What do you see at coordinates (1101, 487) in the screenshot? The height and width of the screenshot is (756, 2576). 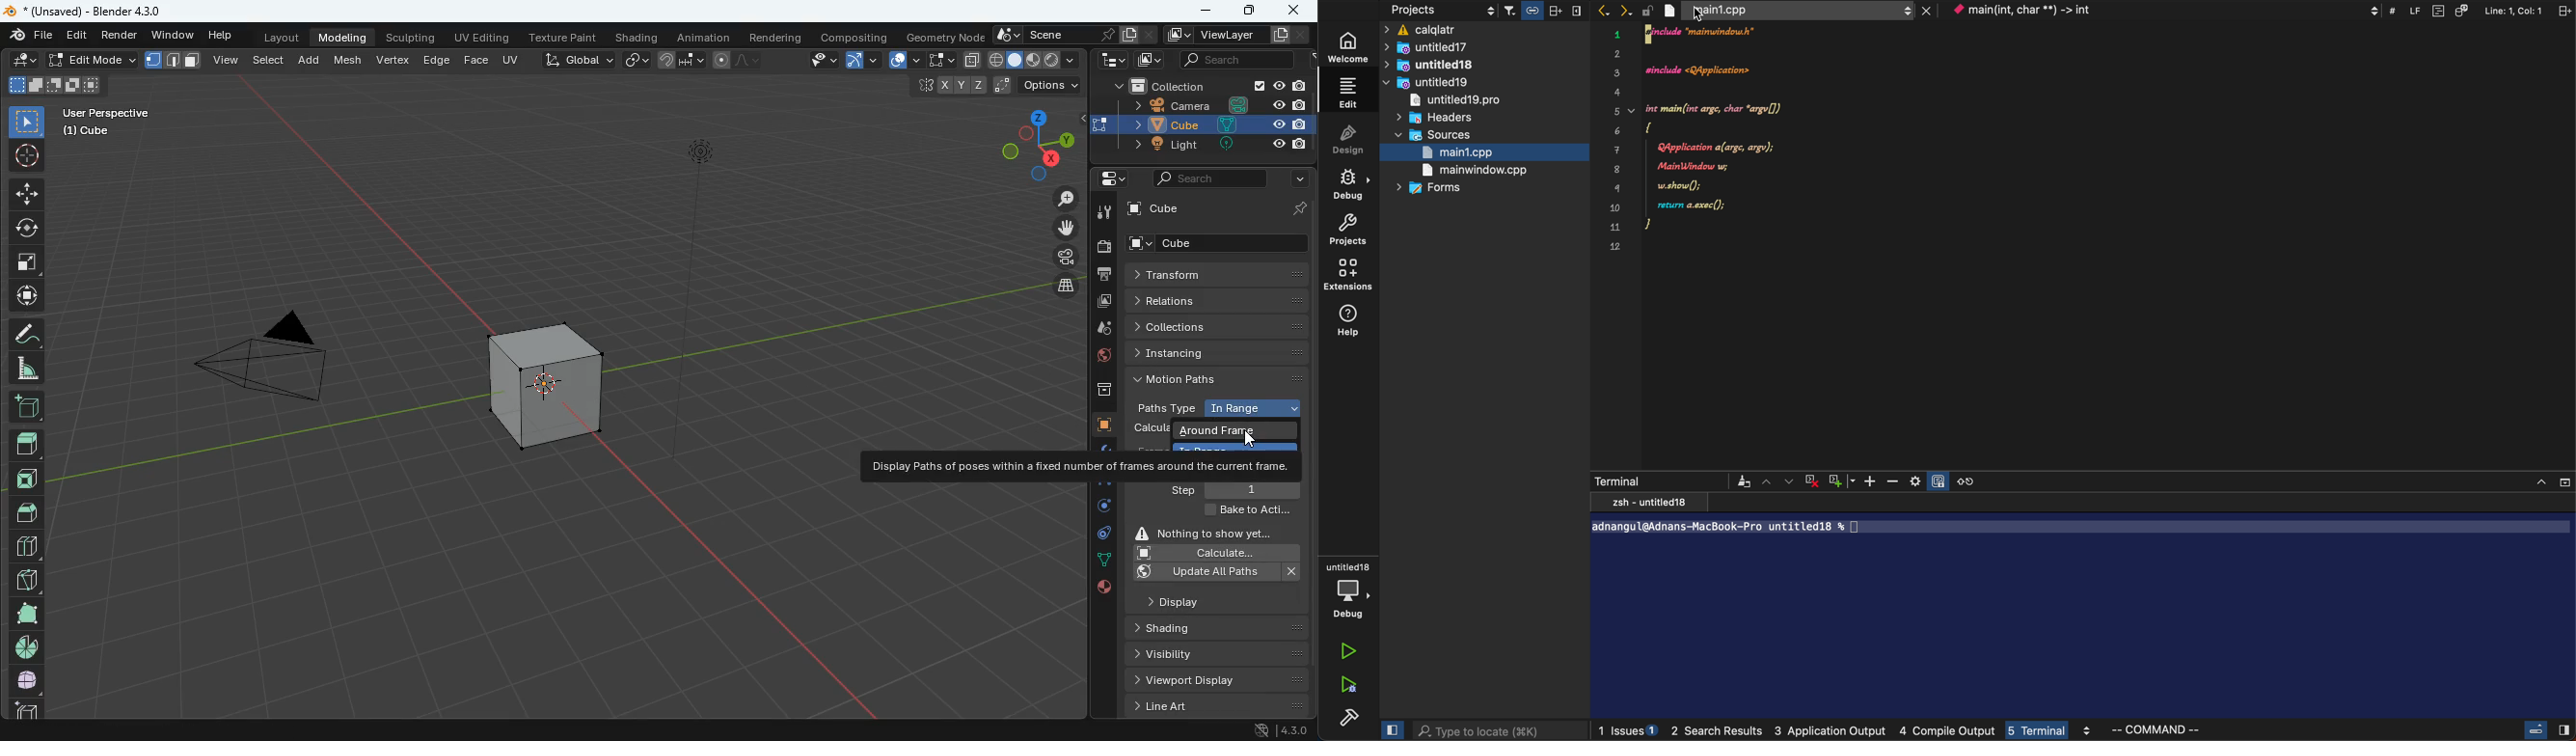 I see `edge` at bounding box center [1101, 487].